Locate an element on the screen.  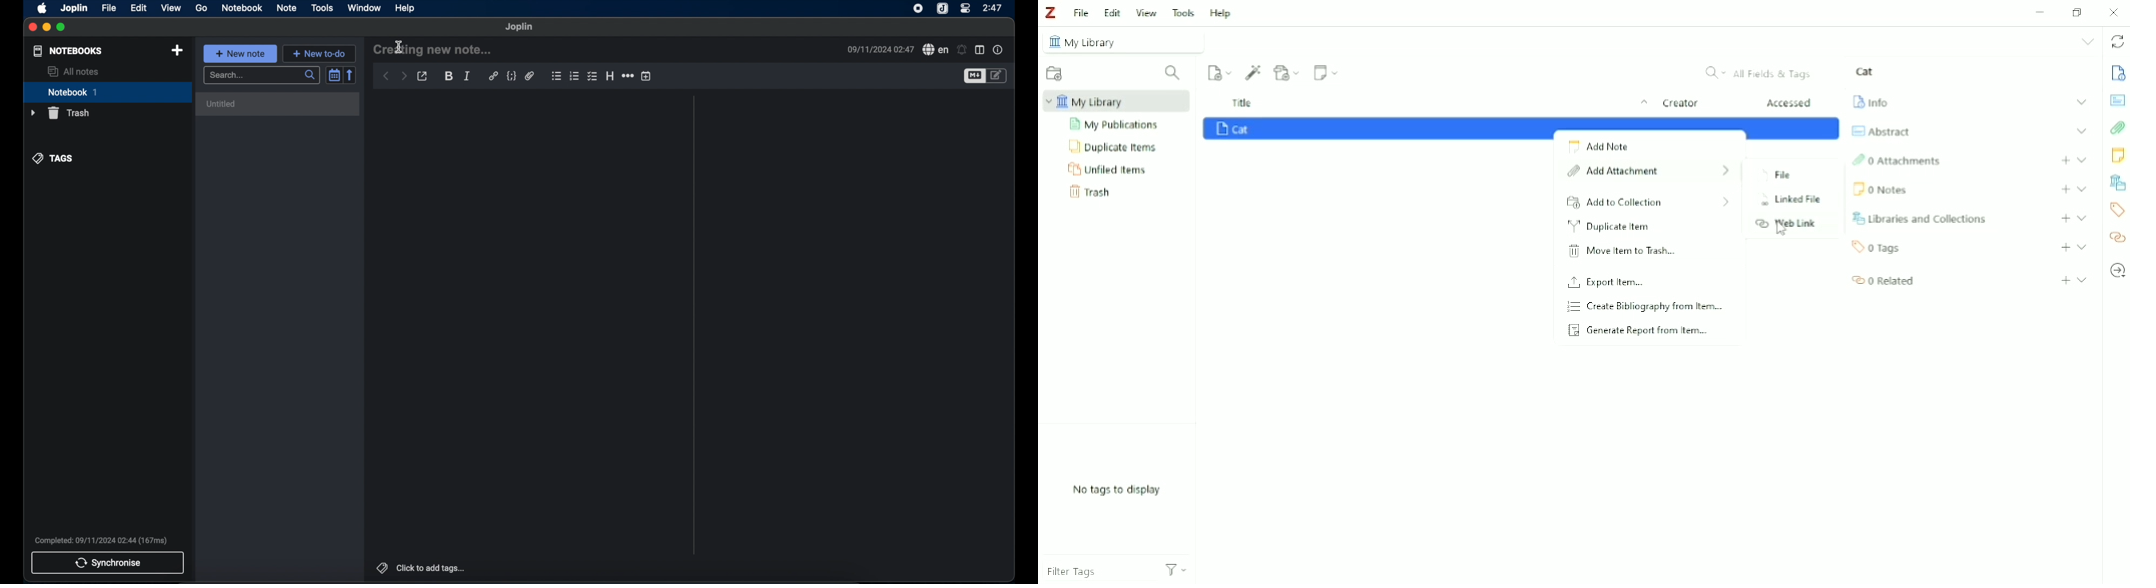
Edit is located at coordinates (1112, 13).